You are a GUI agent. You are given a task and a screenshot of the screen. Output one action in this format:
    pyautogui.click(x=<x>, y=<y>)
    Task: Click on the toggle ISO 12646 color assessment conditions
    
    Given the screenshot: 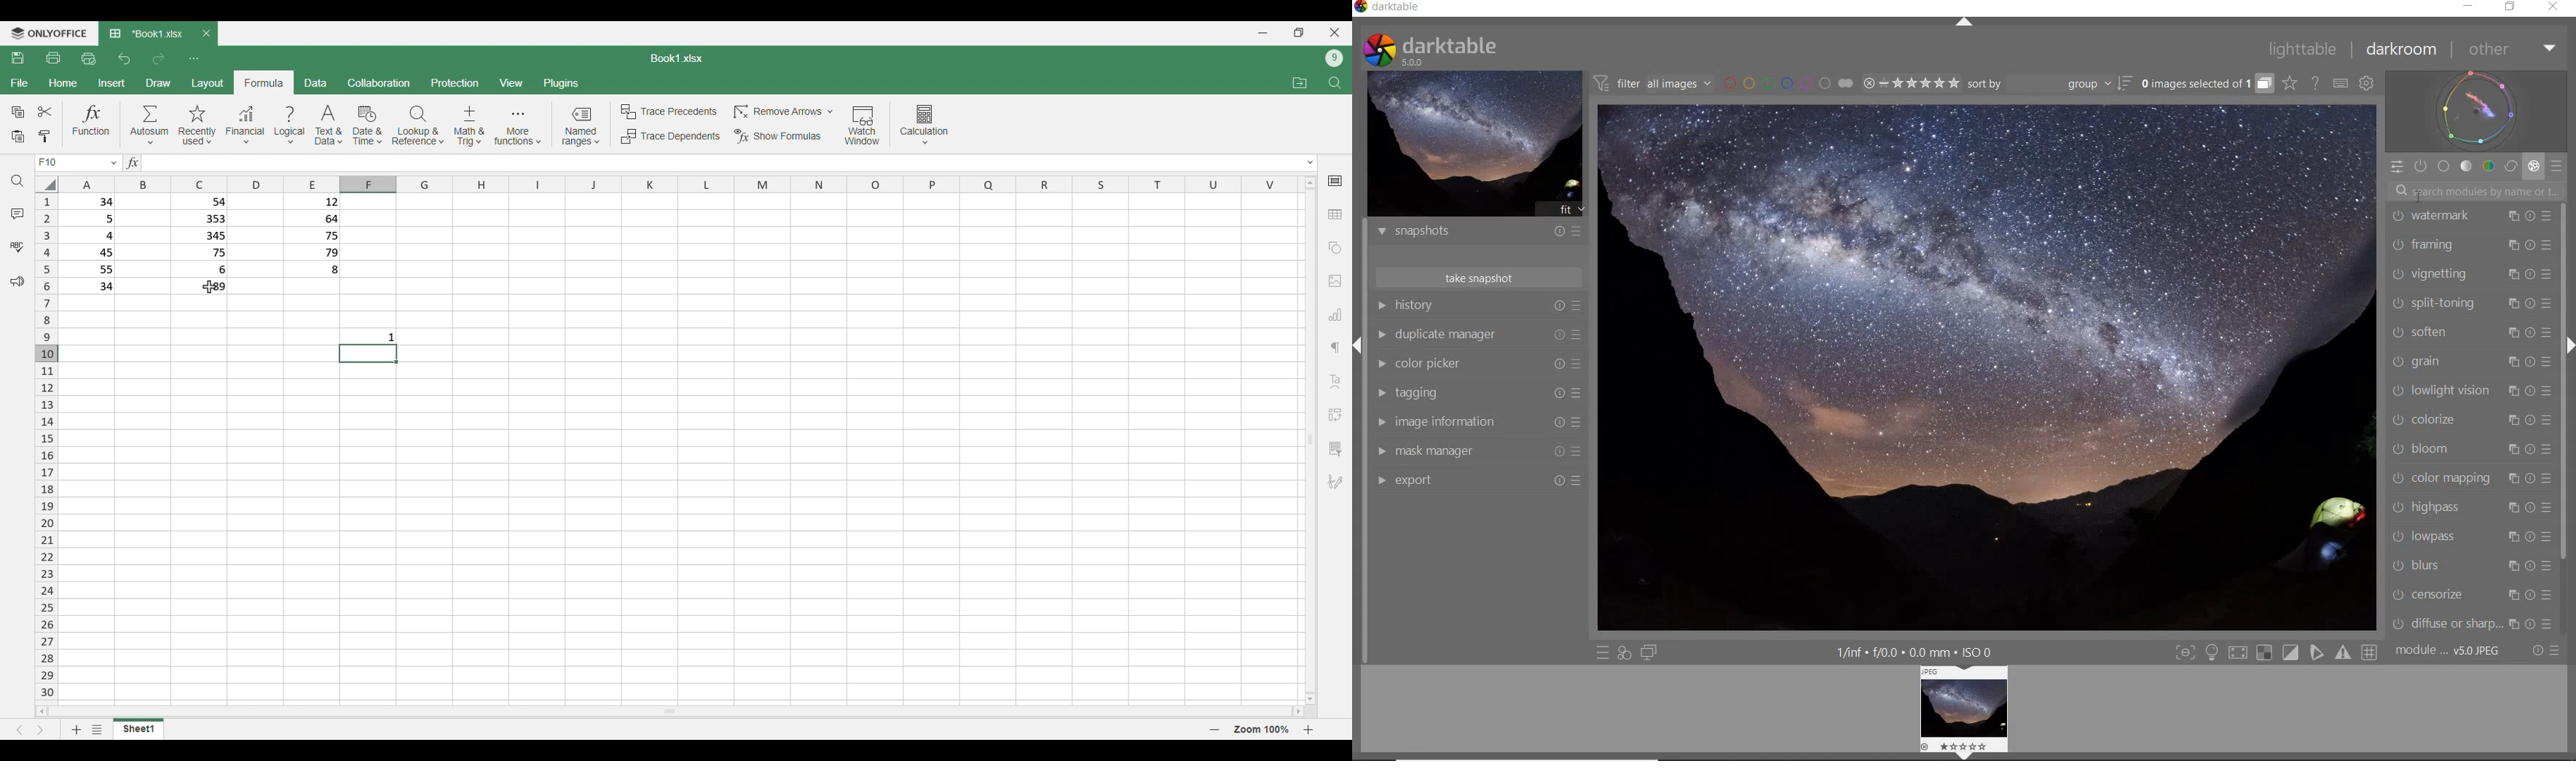 What is the action you would take?
    pyautogui.click(x=2218, y=654)
    